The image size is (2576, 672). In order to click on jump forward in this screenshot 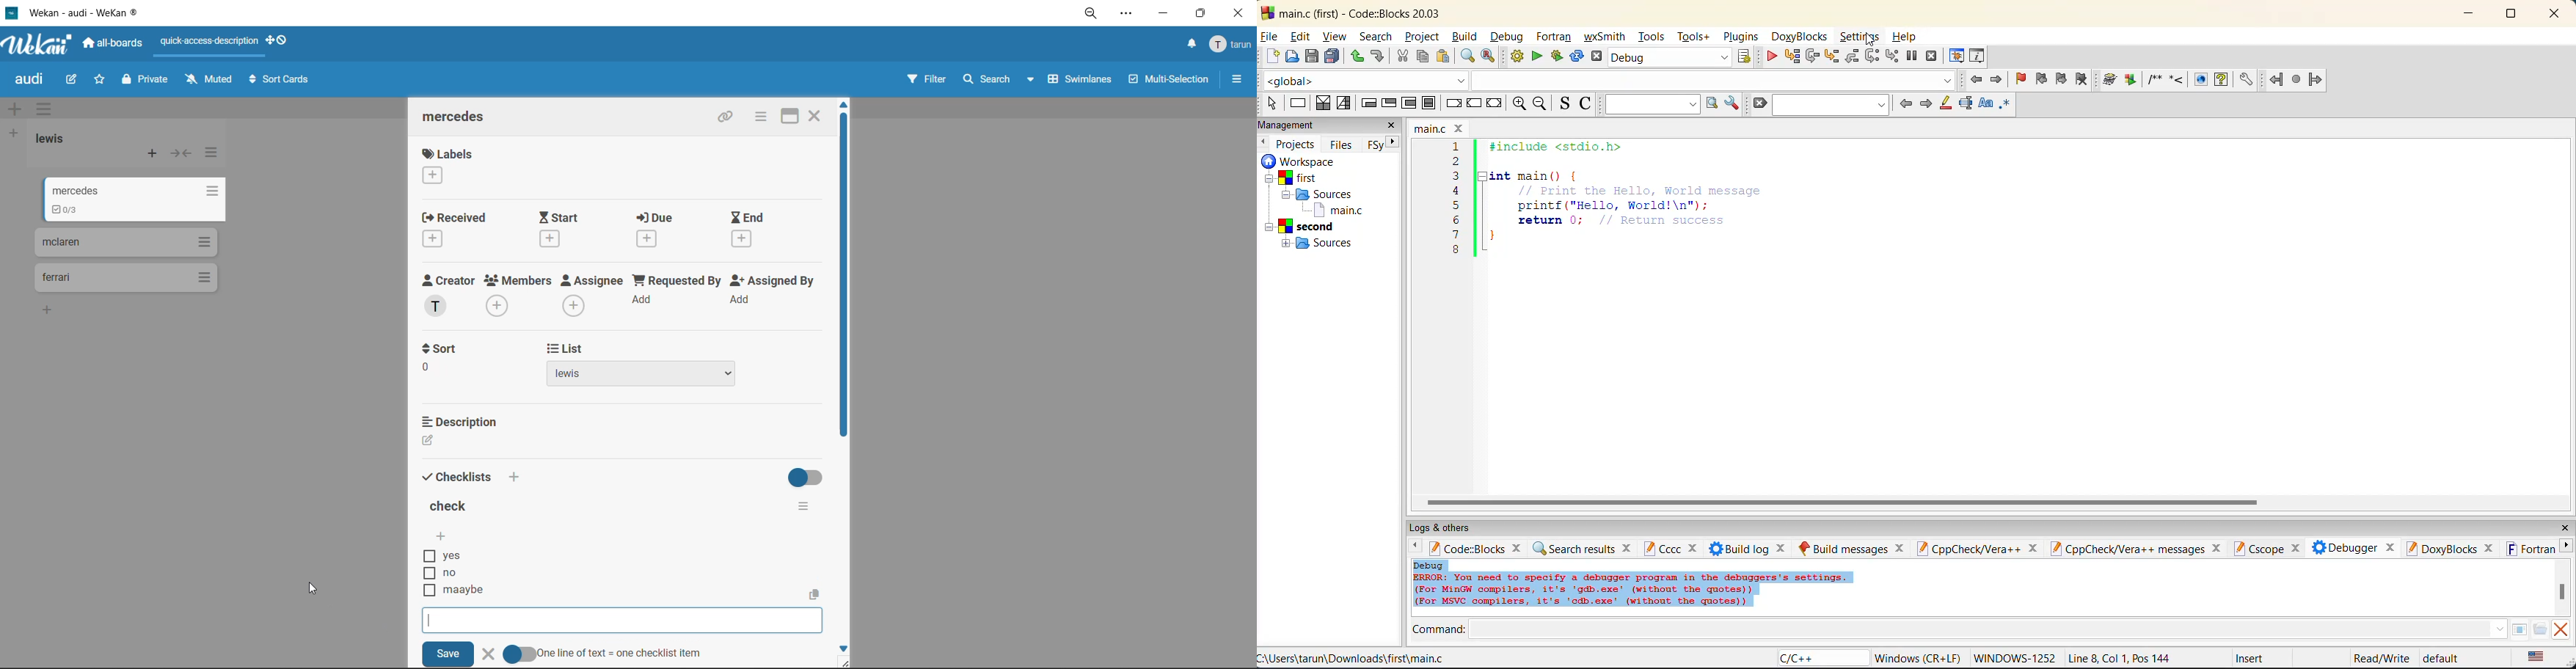, I will do `click(2316, 81)`.